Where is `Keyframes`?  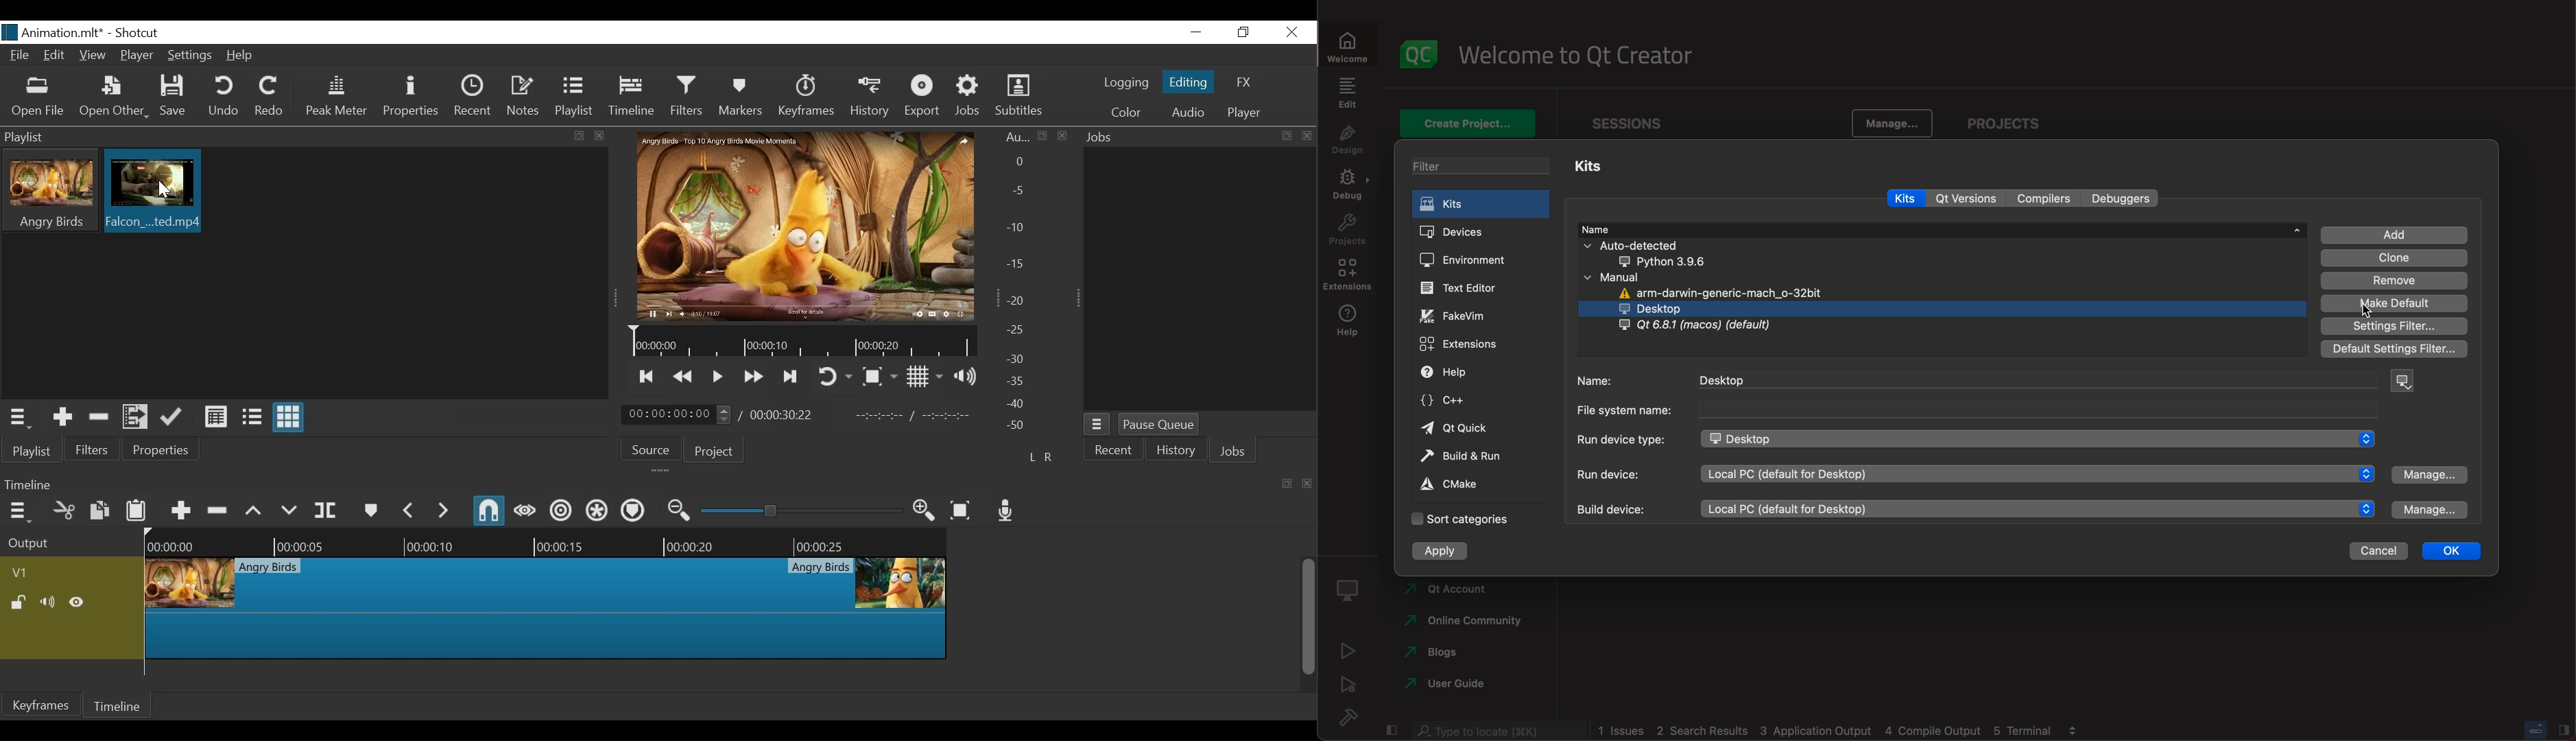 Keyframes is located at coordinates (806, 97).